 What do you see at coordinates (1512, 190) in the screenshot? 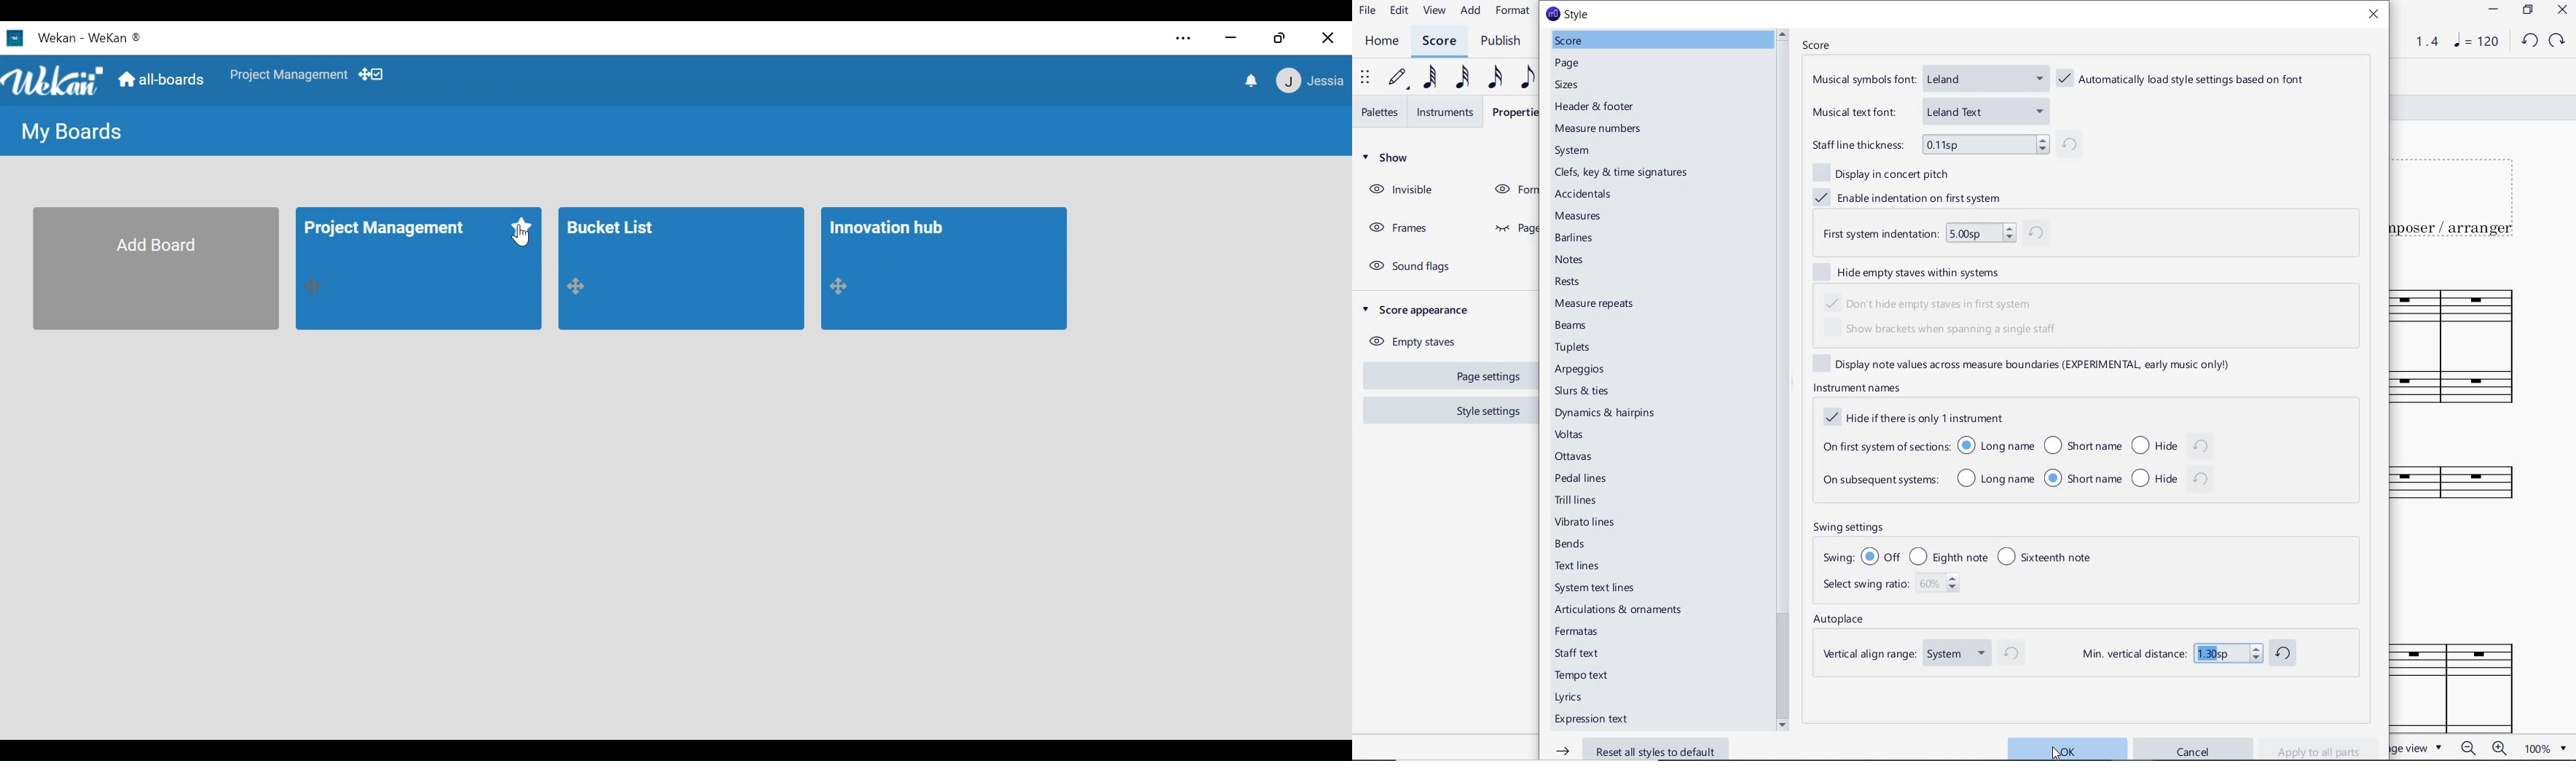
I see `FORMATTING` at bounding box center [1512, 190].